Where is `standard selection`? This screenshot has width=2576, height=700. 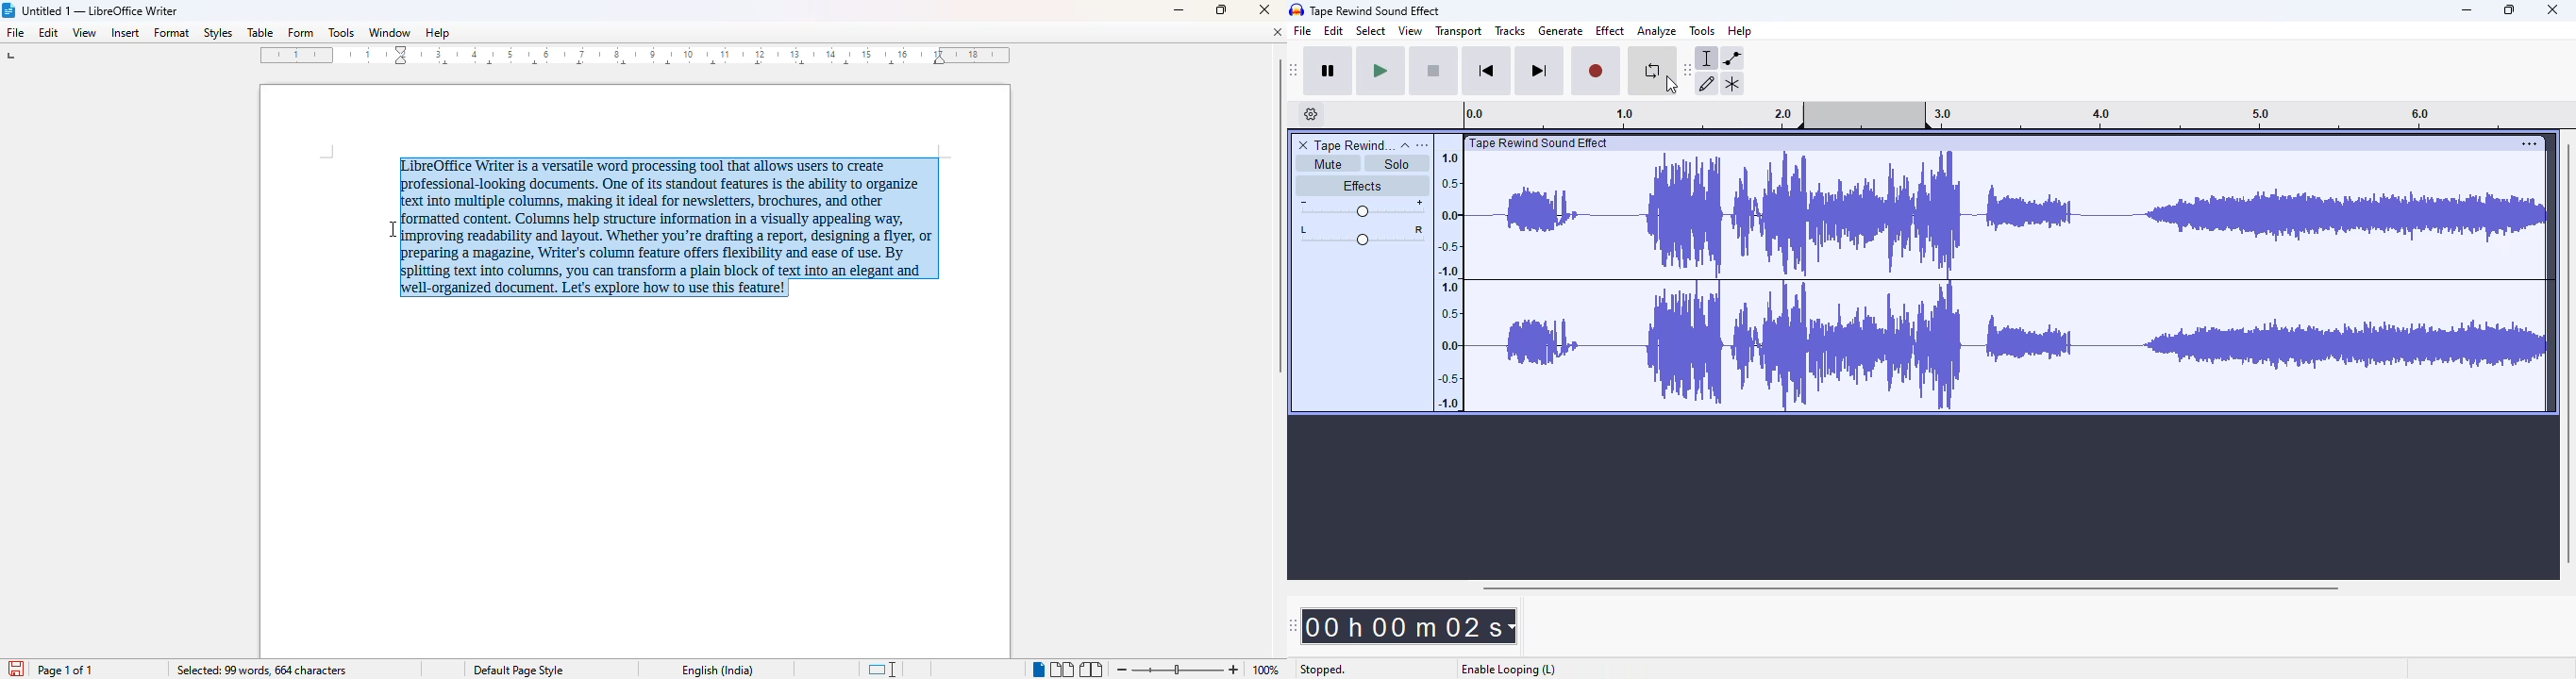 standard selection is located at coordinates (883, 669).